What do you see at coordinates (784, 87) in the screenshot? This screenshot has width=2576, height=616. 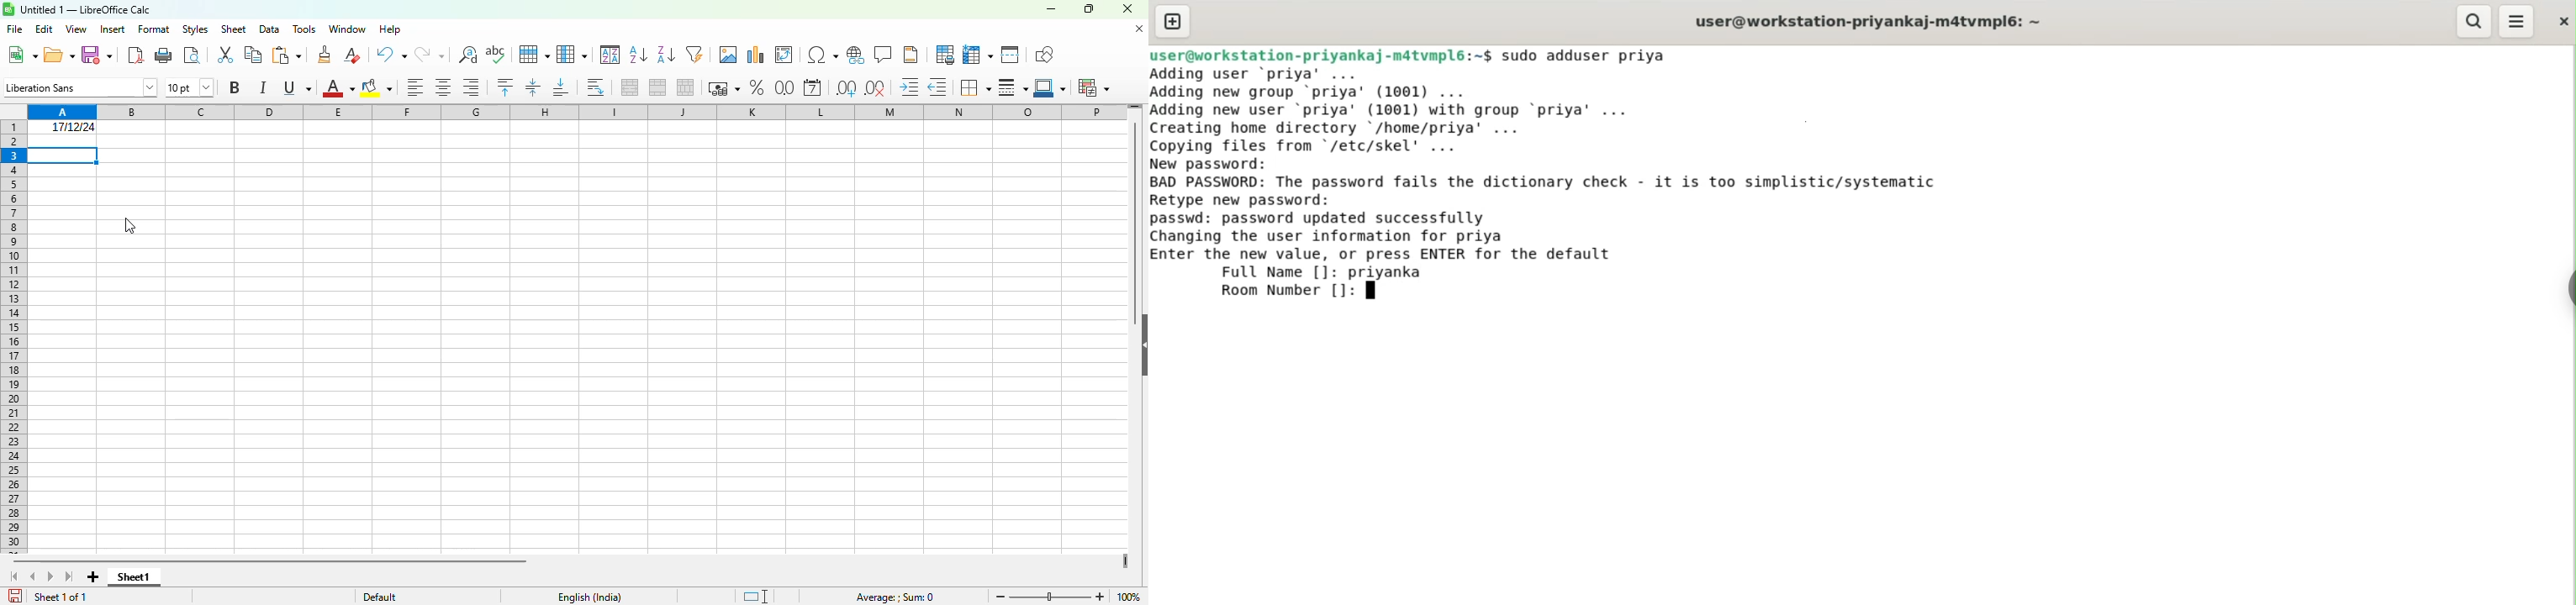 I see `format as number` at bounding box center [784, 87].